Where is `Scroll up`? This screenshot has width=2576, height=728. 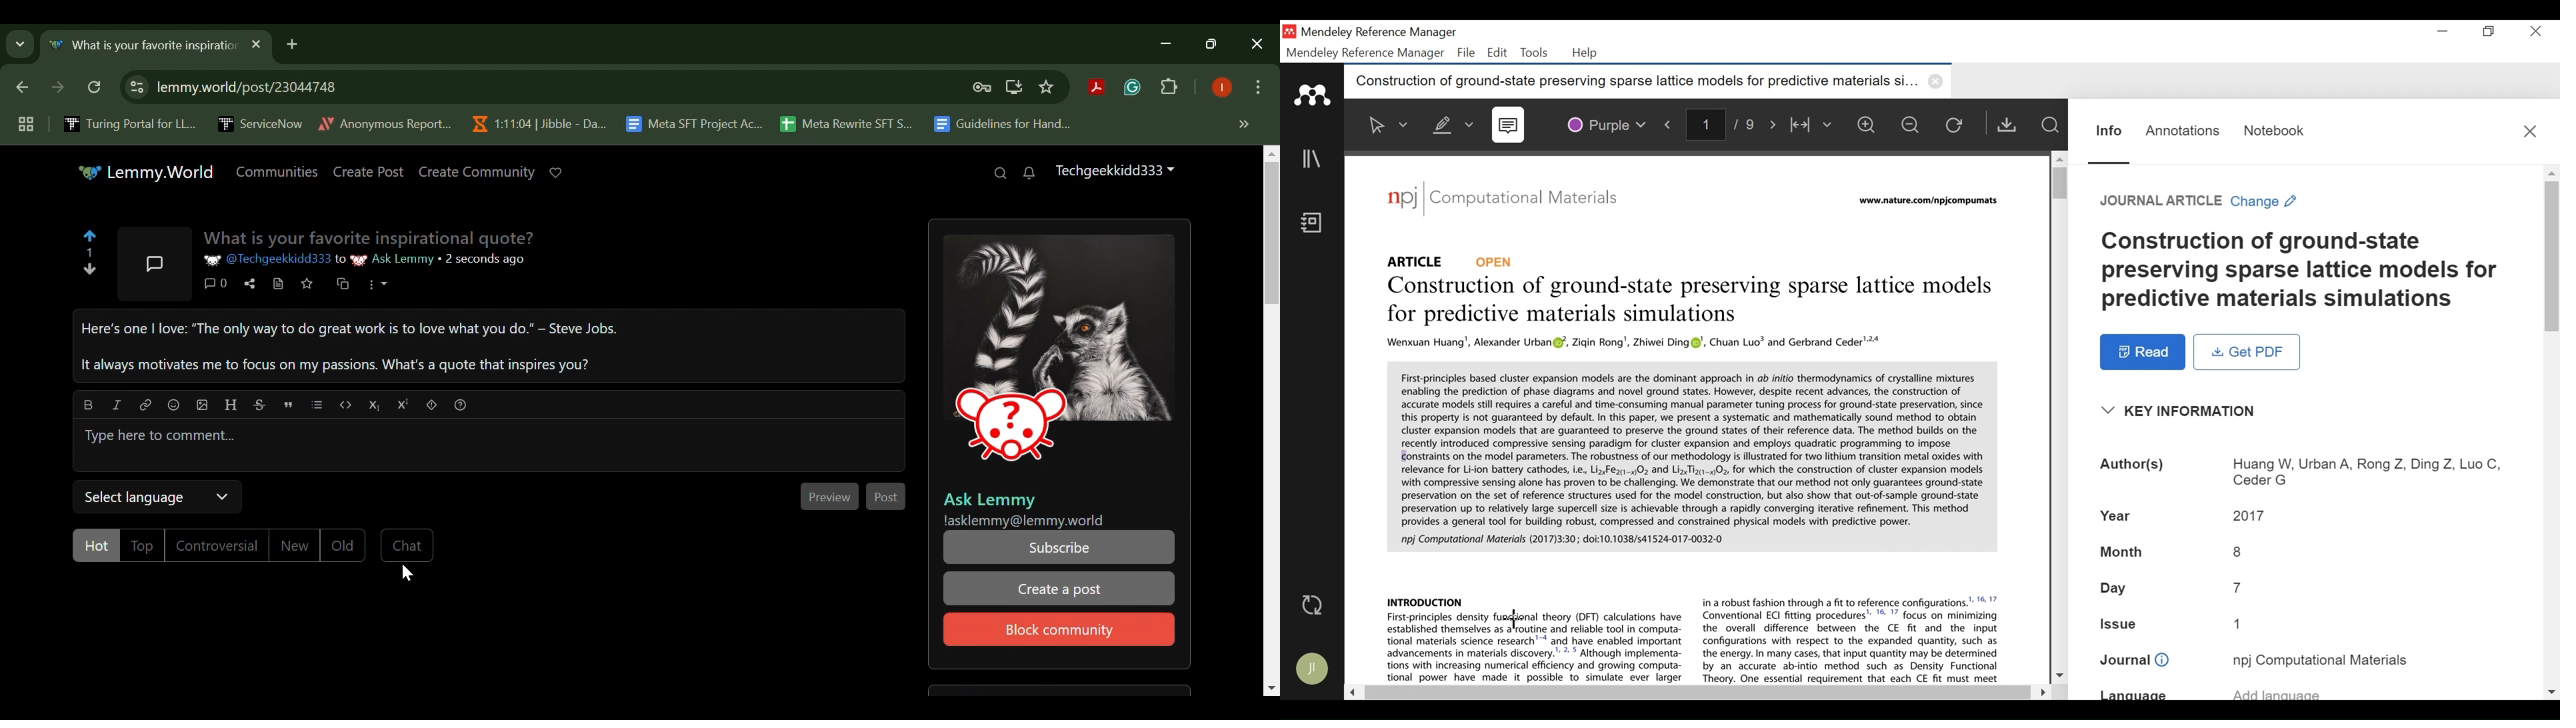 Scroll up is located at coordinates (2059, 157).